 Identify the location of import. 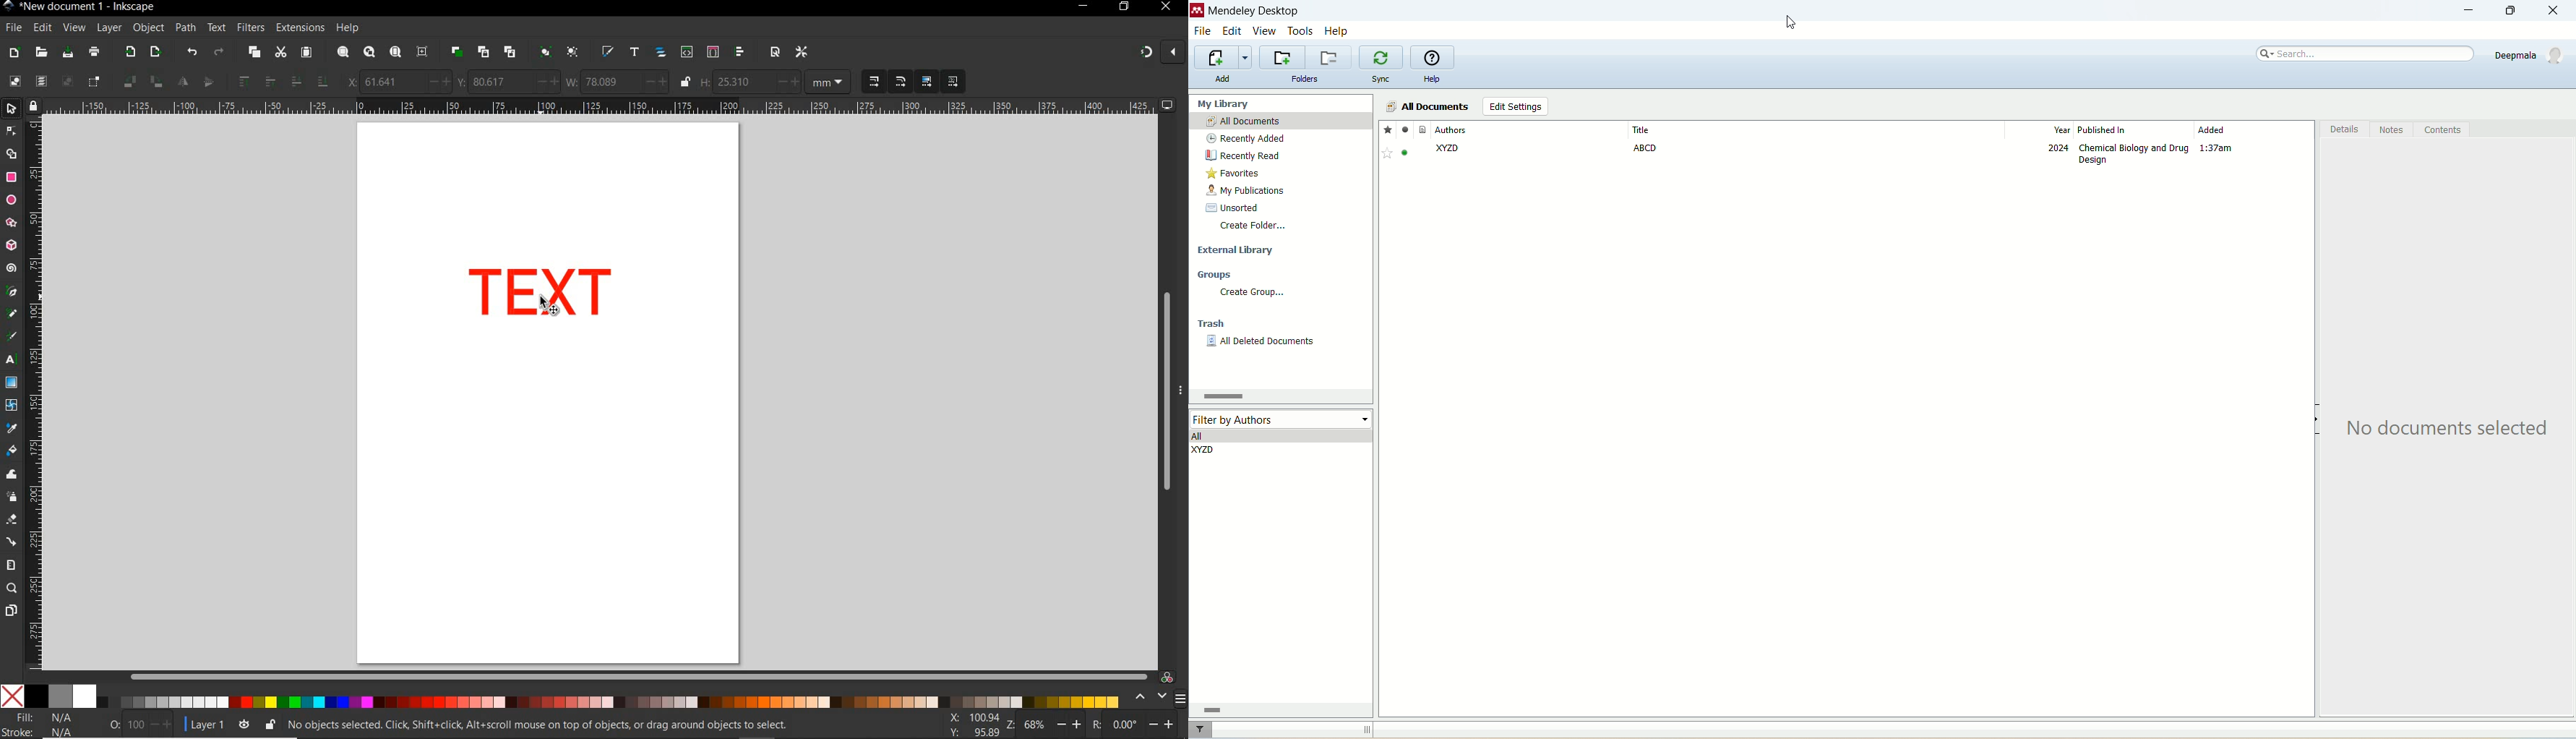
(1221, 58).